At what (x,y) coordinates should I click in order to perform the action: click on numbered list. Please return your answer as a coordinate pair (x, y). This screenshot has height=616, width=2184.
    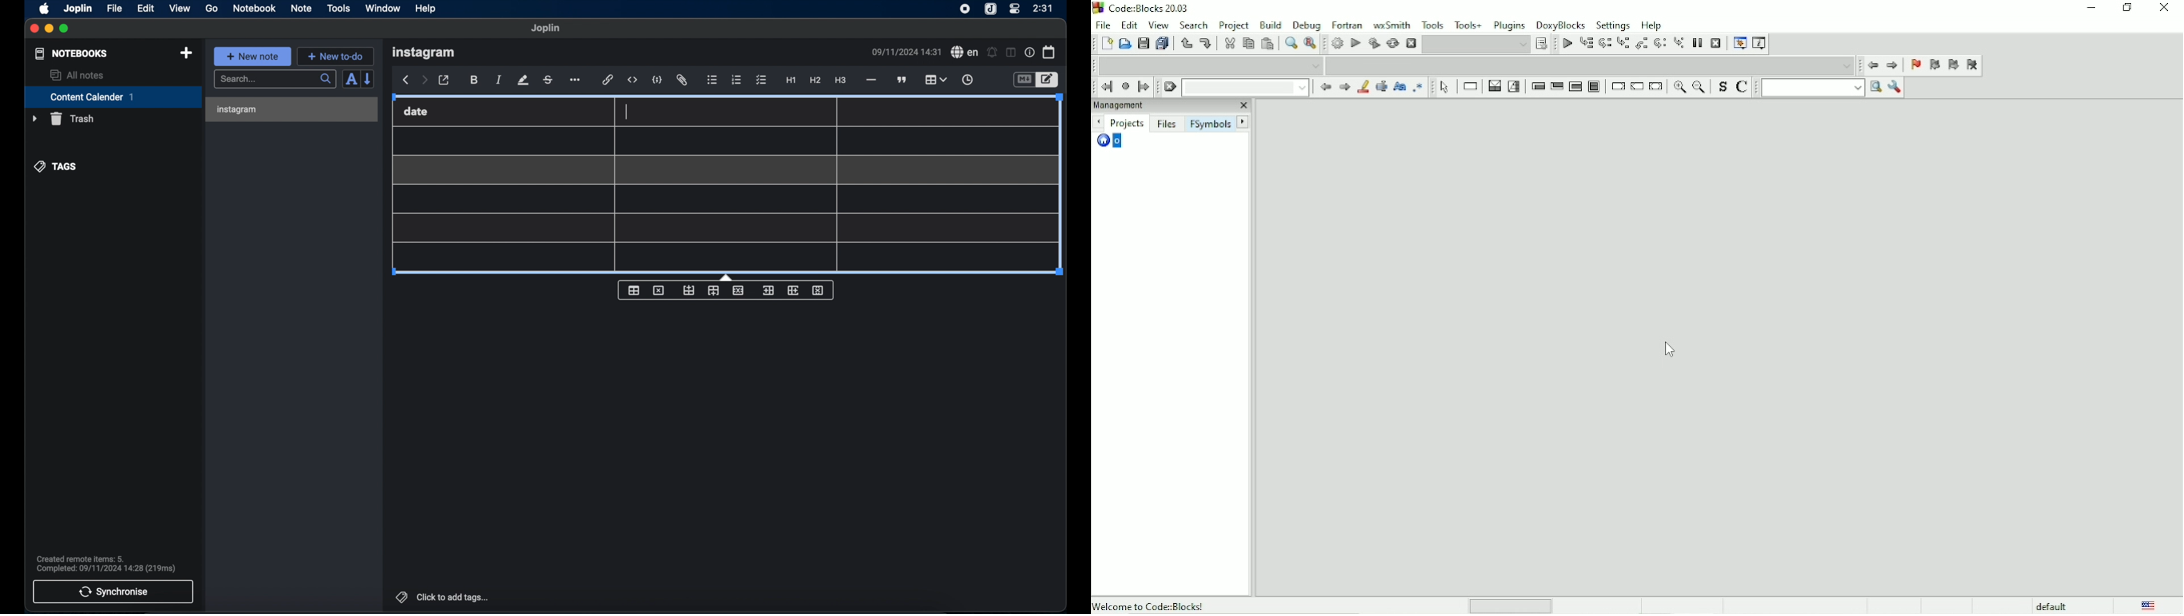
    Looking at the image, I should click on (737, 80).